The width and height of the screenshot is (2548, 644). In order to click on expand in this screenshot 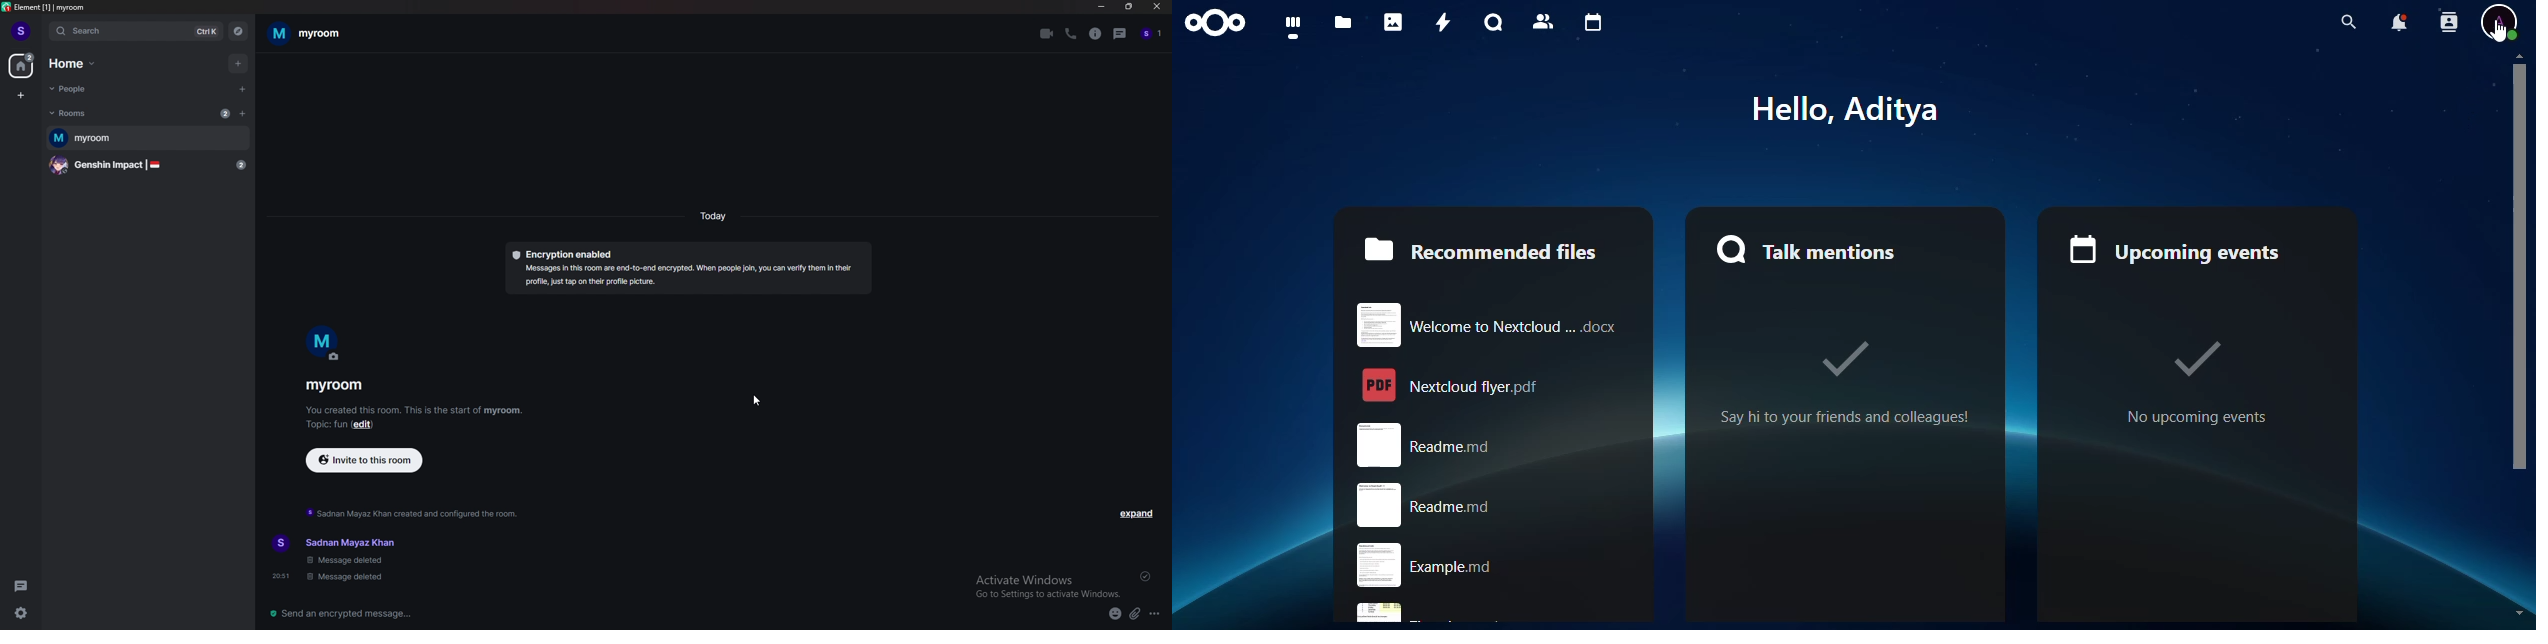, I will do `click(1136, 512)`.